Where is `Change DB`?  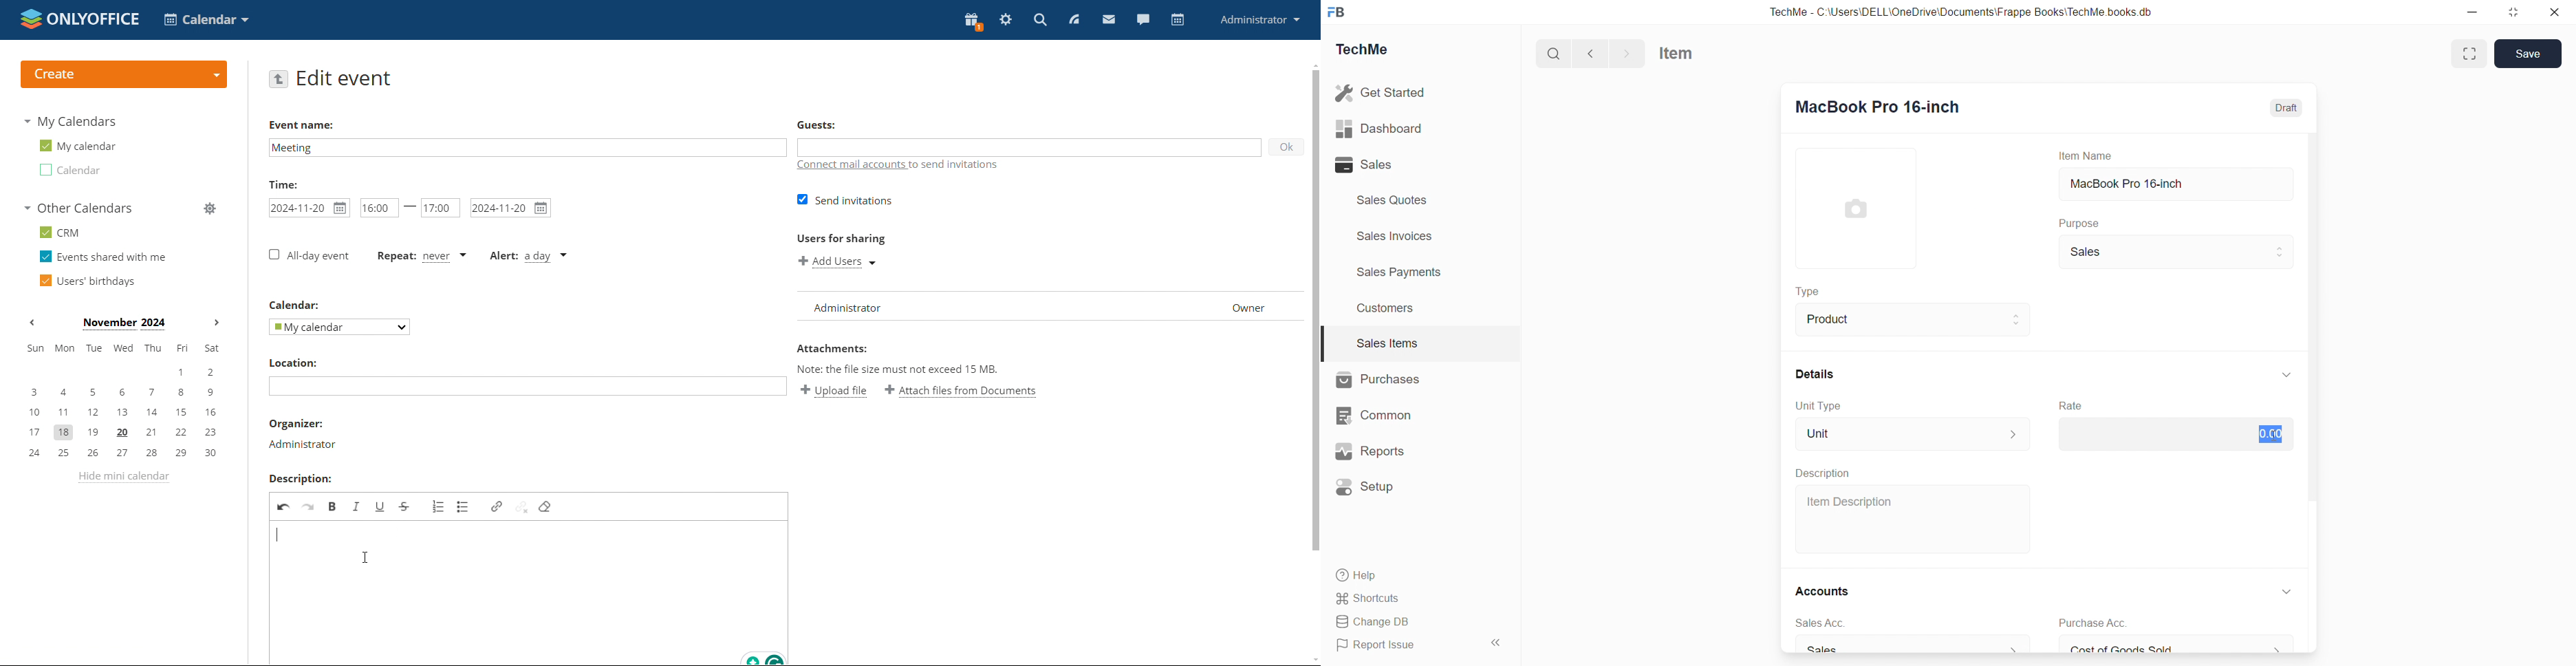 Change DB is located at coordinates (1374, 622).